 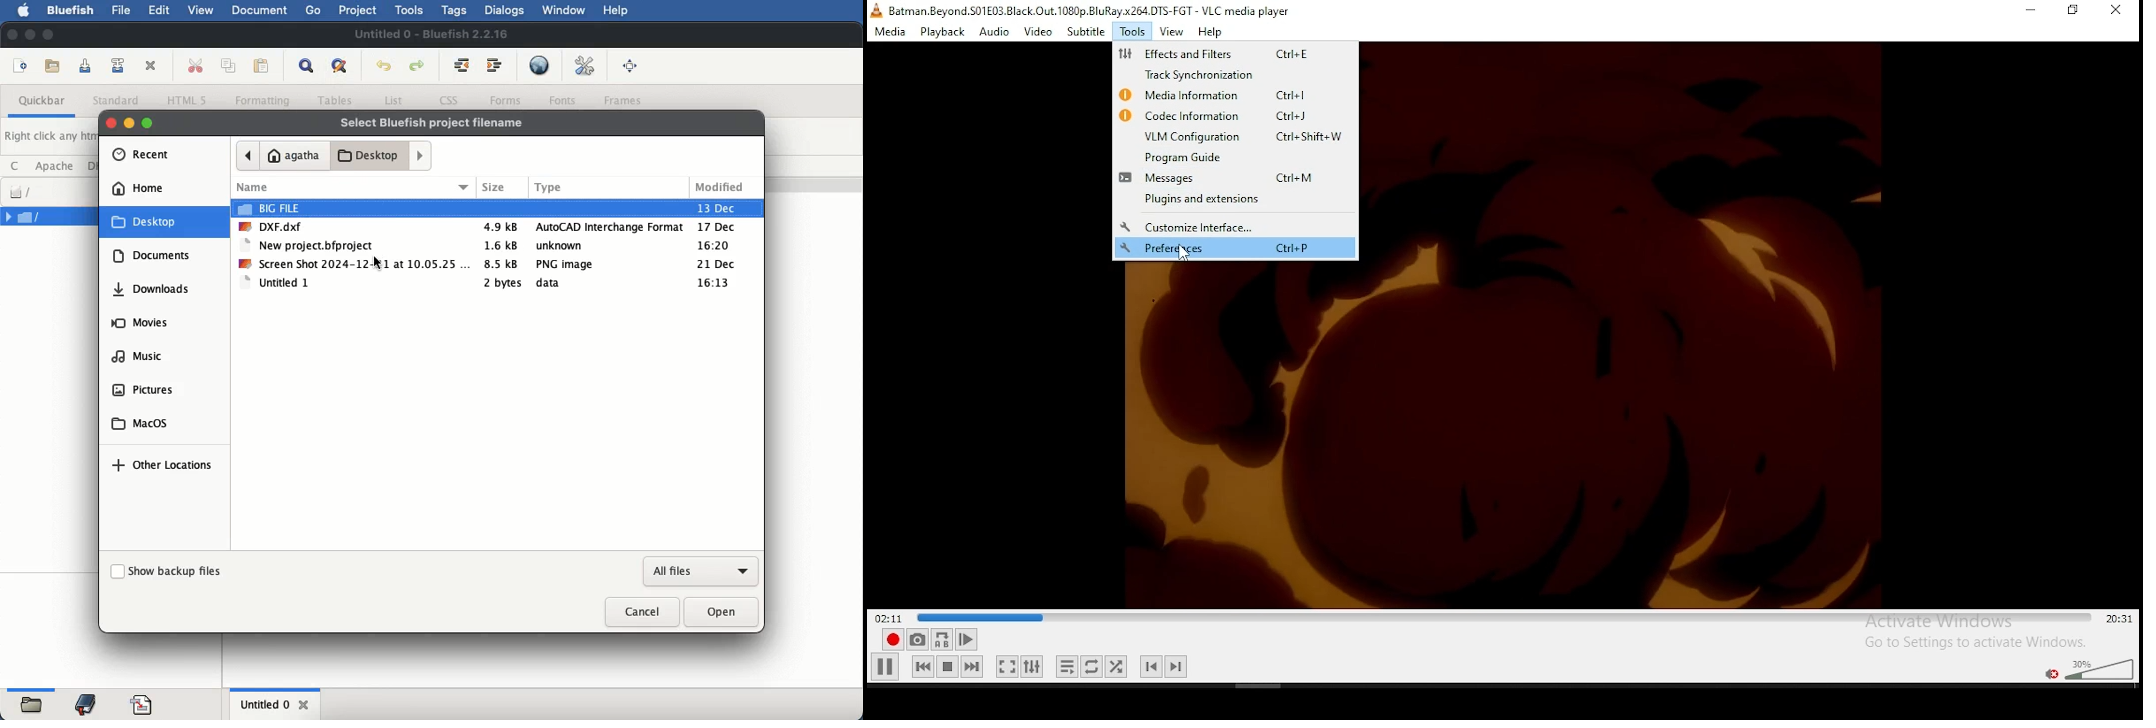 I want to click on type, so click(x=604, y=190).